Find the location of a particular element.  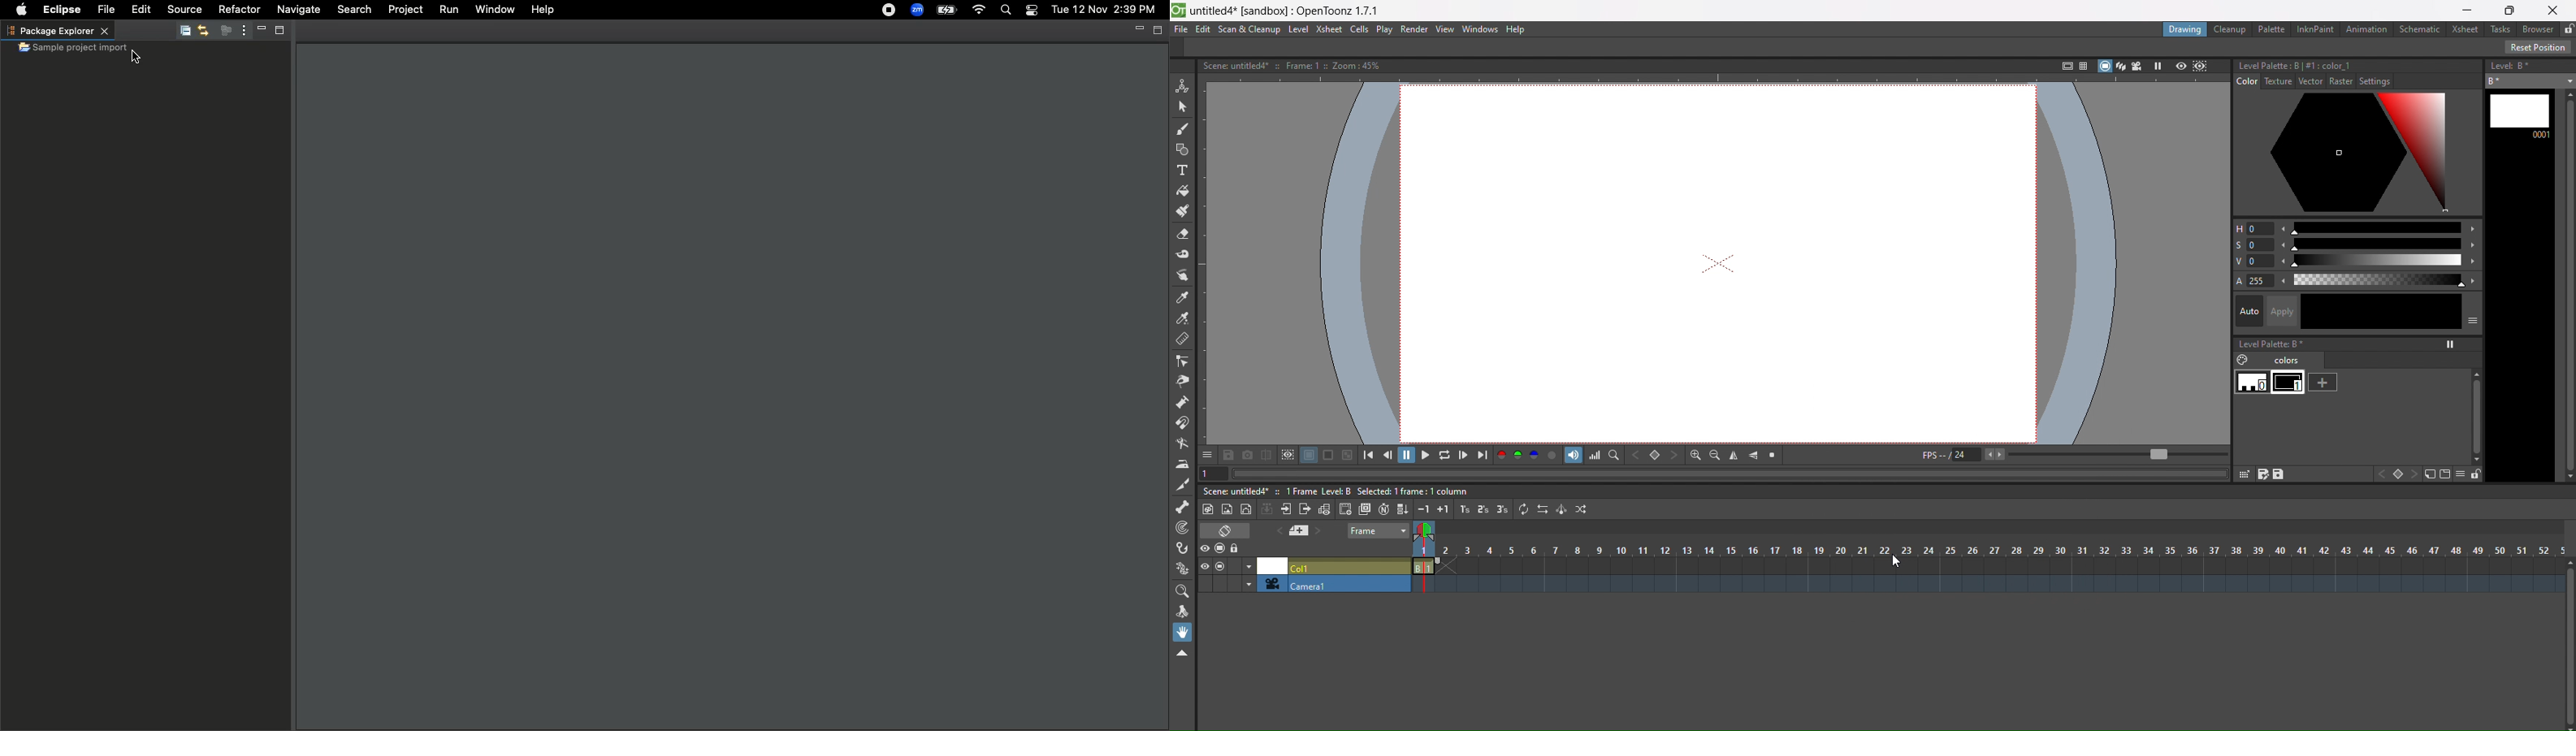

H is located at coordinates (2238, 229).